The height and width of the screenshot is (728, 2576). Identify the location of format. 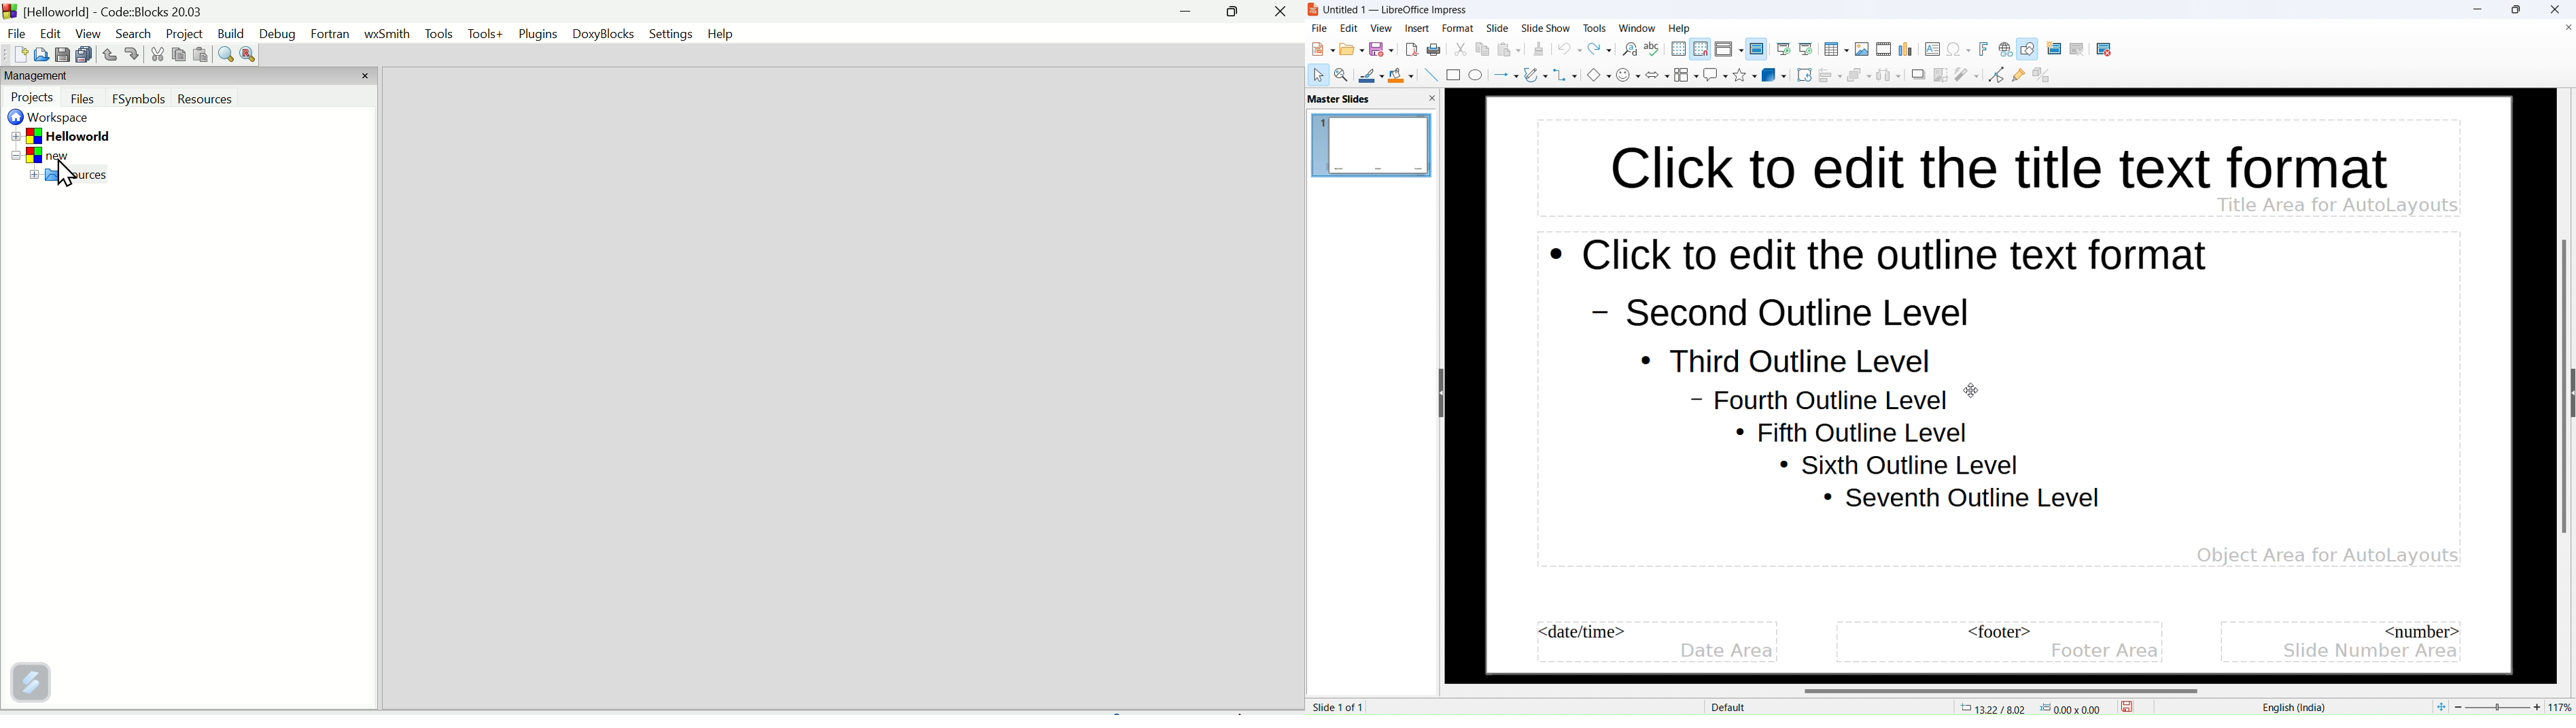
(1458, 29).